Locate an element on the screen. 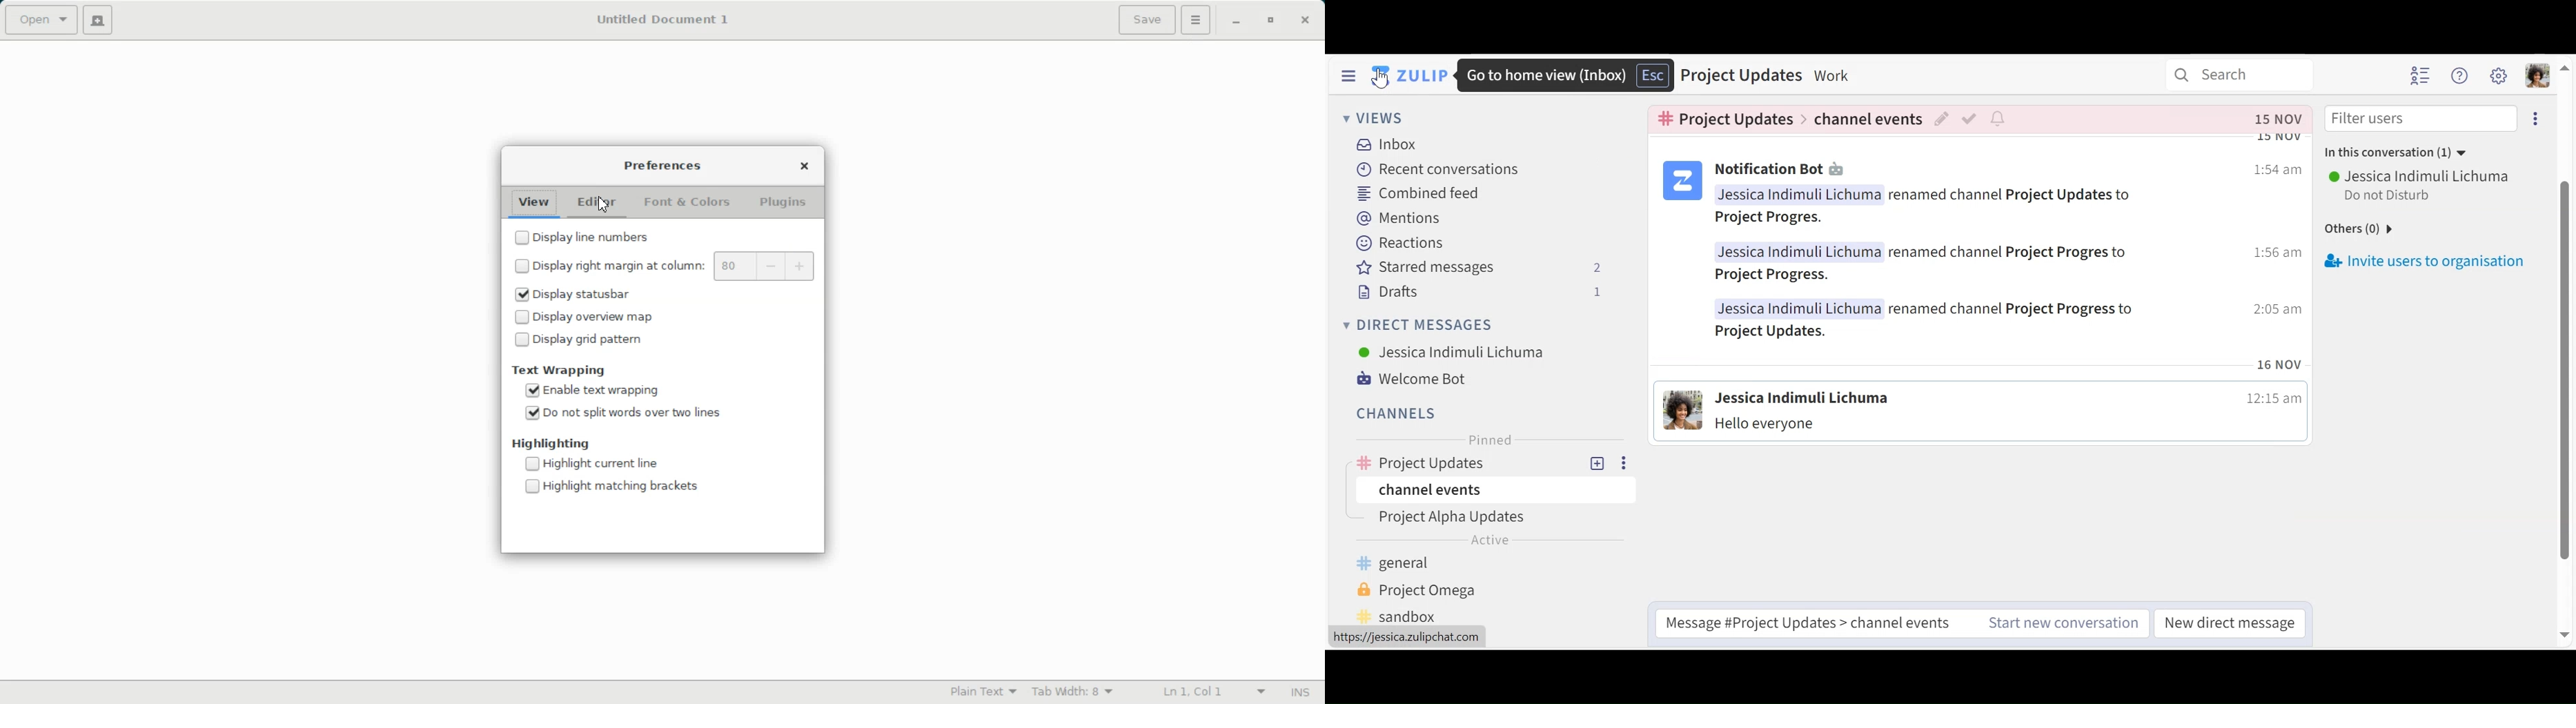 The image size is (2576, 728). bot notifications is located at coordinates (1774, 332).